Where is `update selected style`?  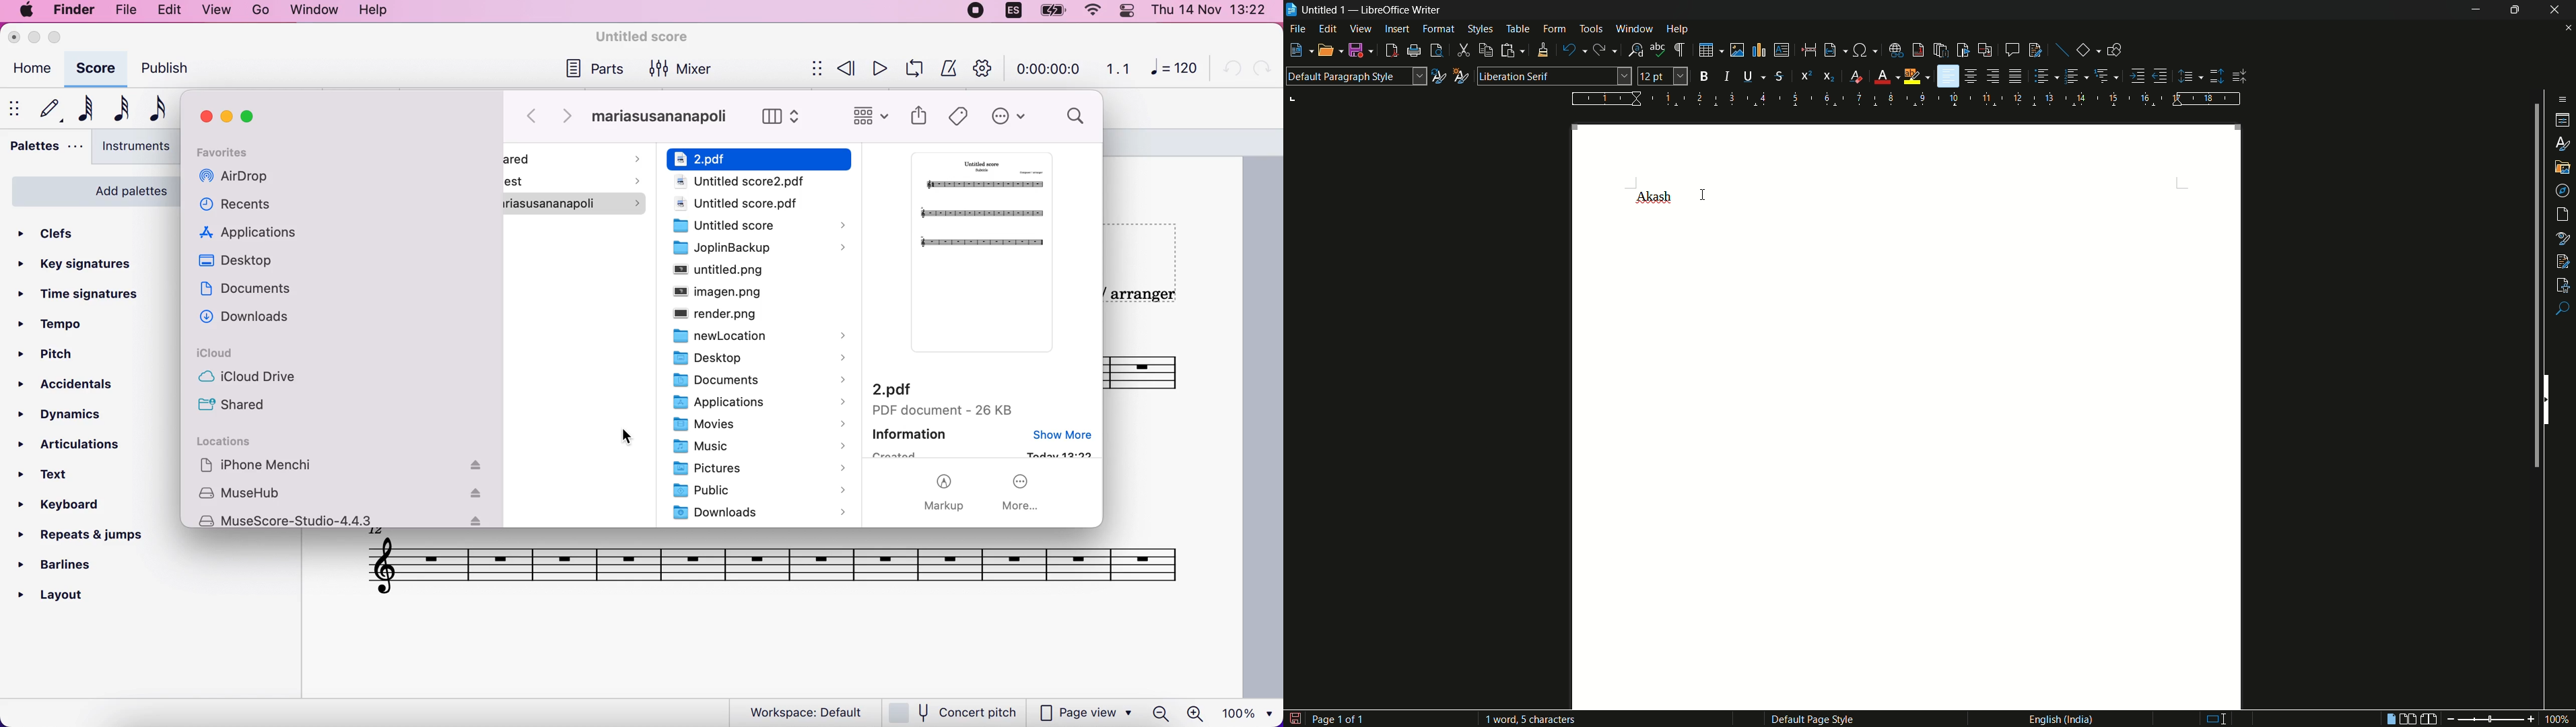
update selected style is located at coordinates (1437, 76).